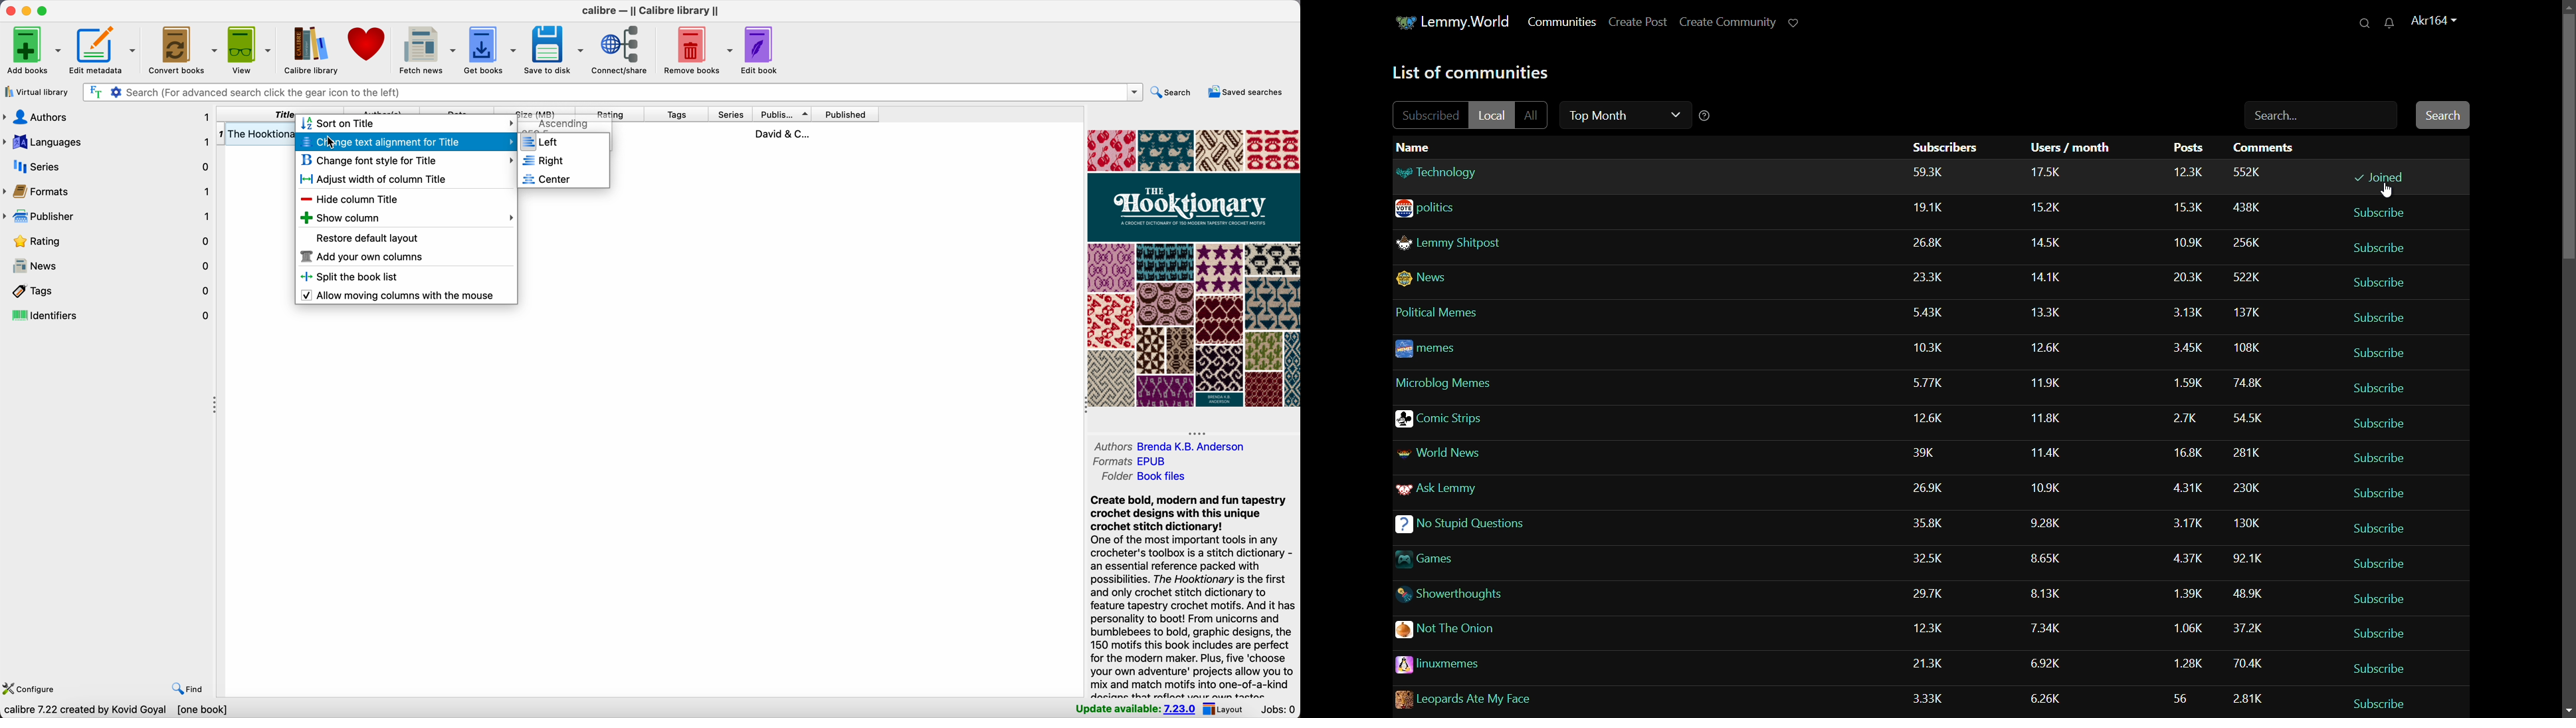  Describe the element at coordinates (745, 133) in the screenshot. I see `book` at that location.